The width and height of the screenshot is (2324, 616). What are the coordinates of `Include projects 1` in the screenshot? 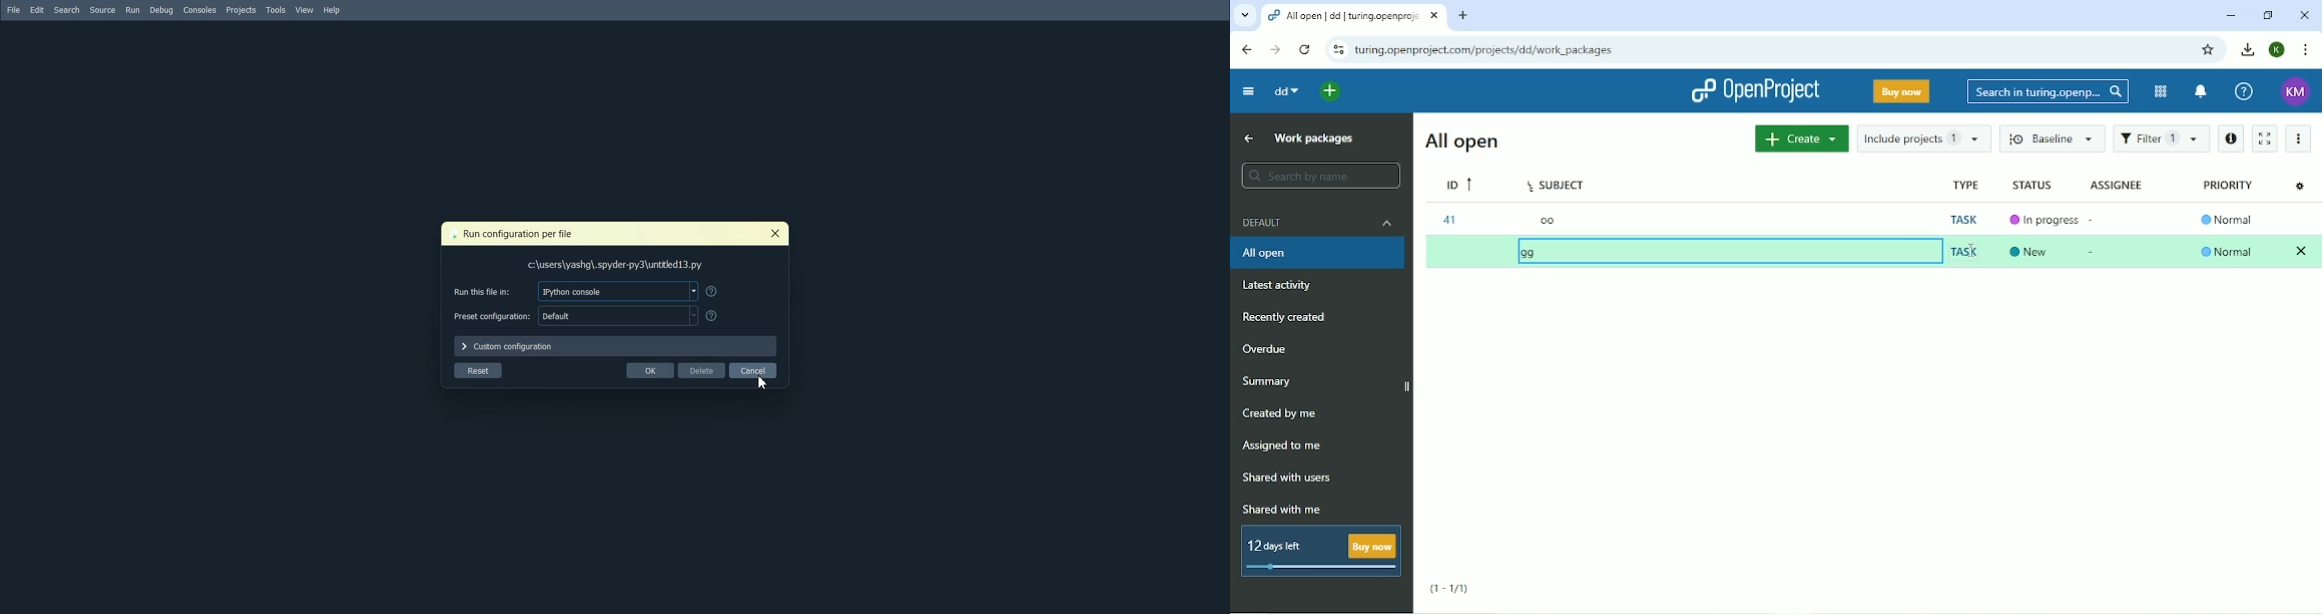 It's located at (1922, 139).